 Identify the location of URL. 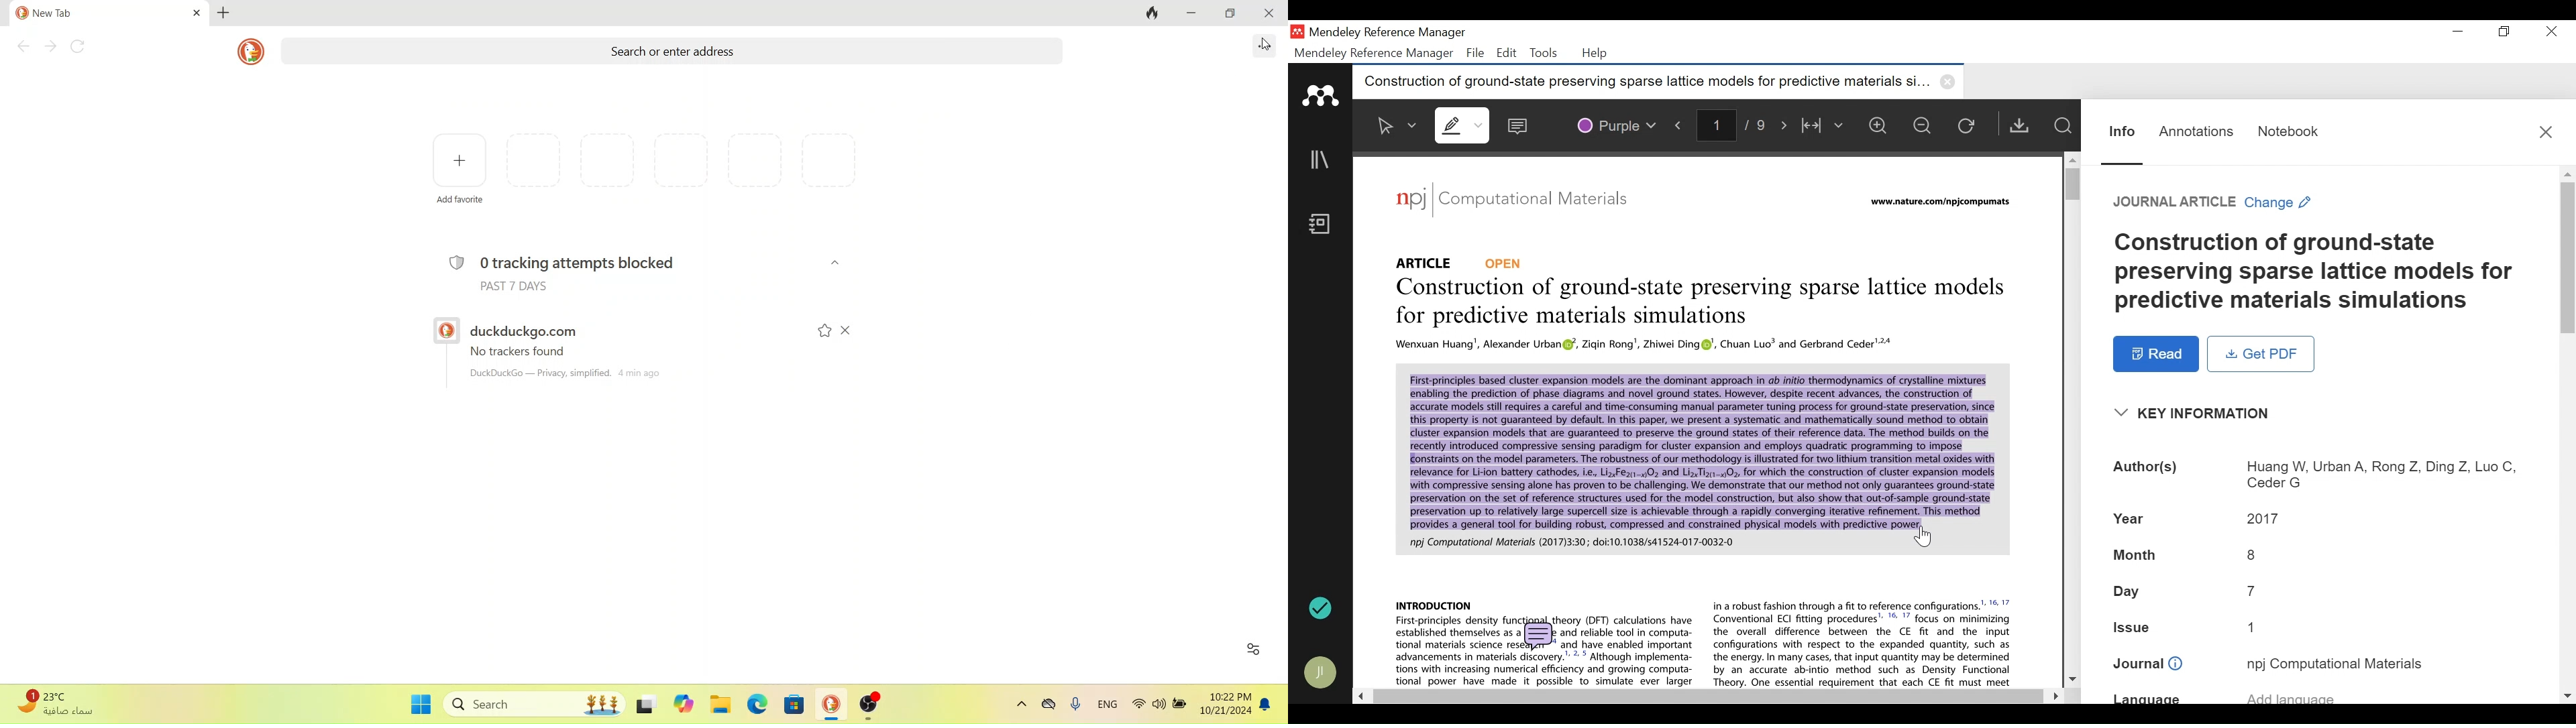
(1943, 202).